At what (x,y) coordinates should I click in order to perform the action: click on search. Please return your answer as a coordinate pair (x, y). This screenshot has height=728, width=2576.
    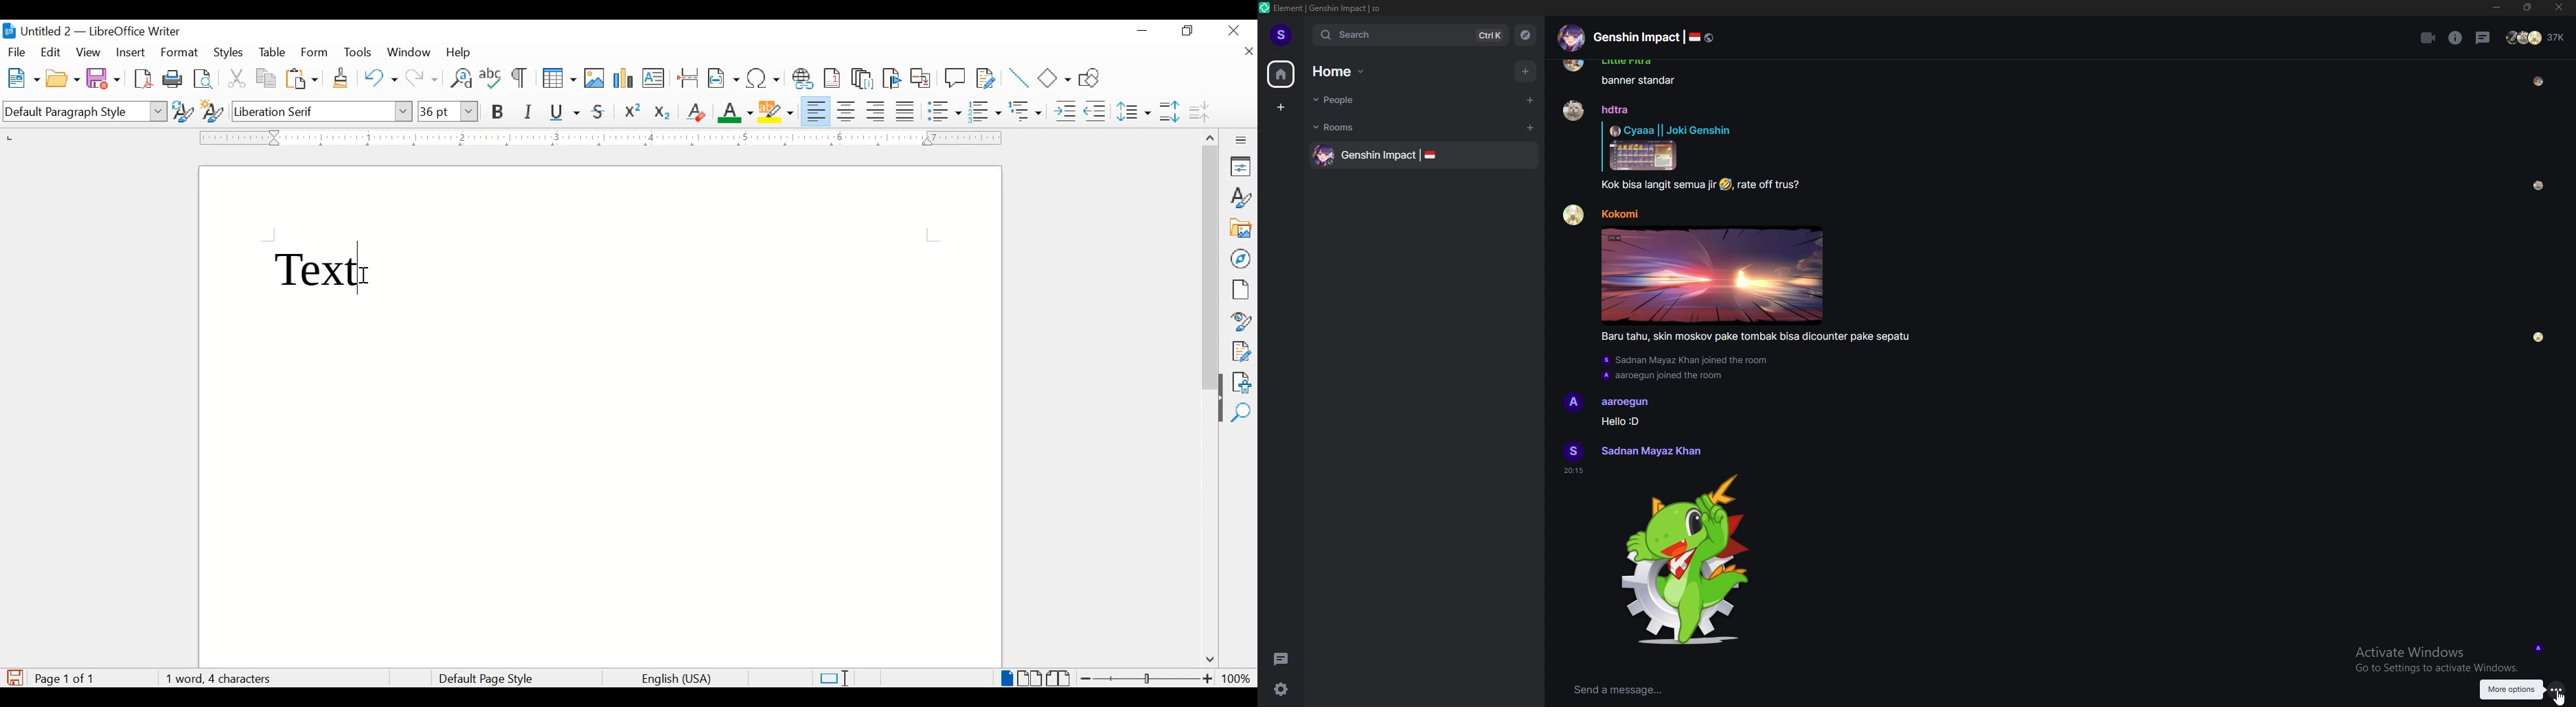
    Looking at the image, I should click on (1408, 34).